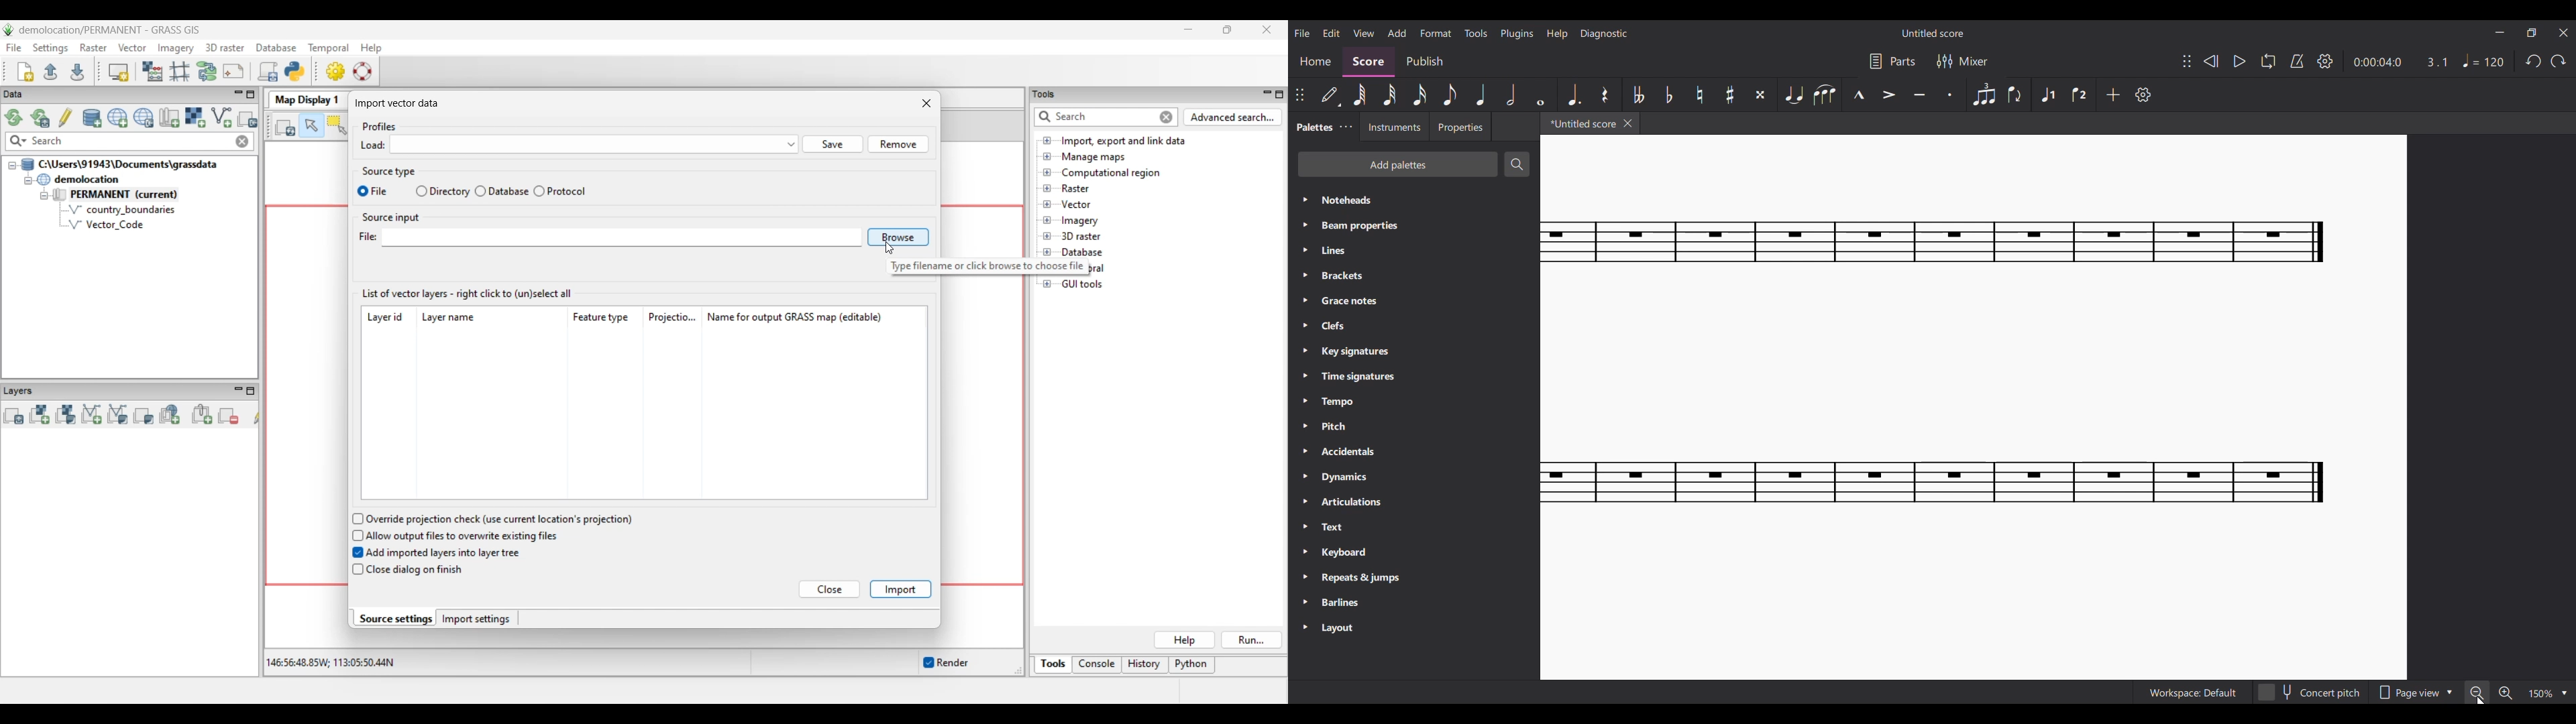 Image resolution: width=2576 pixels, height=728 pixels. Describe the element at coordinates (2310, 692) in the screenshot. I see `Concert pitch toggle` at that location.